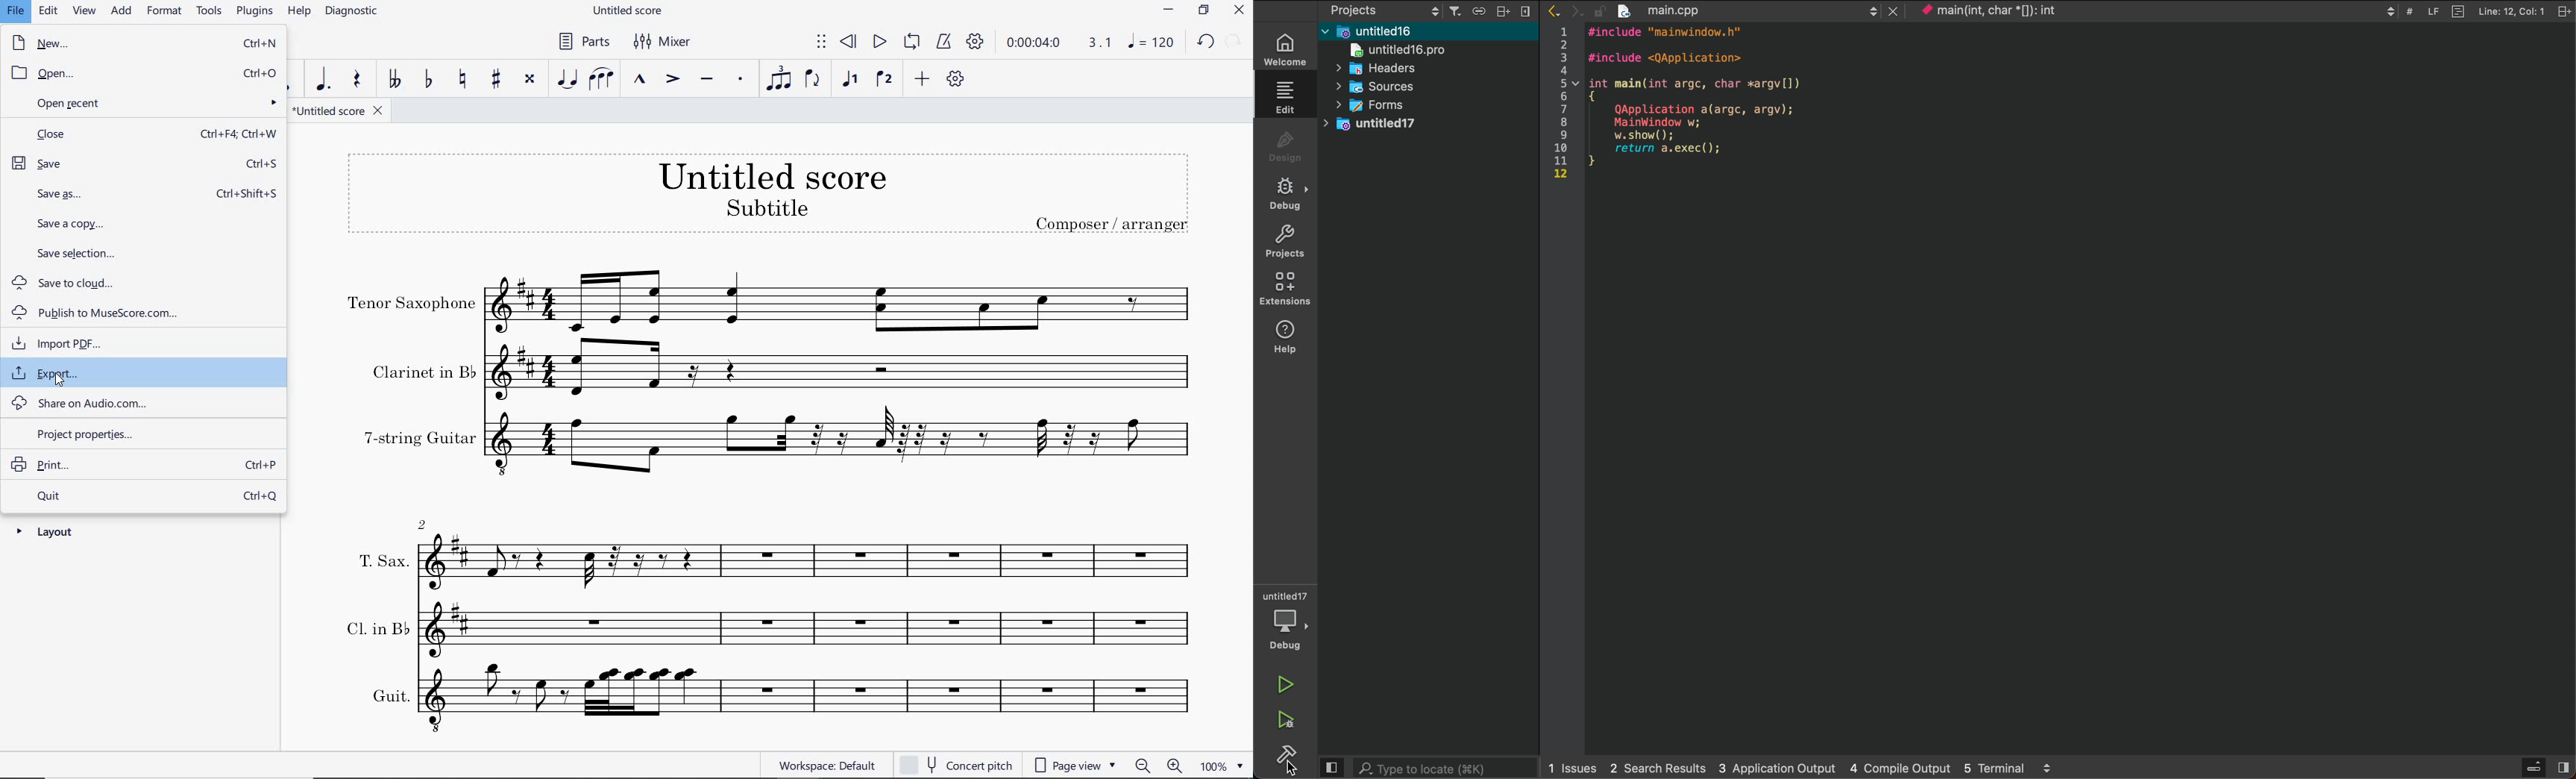  Describe the element at coordinates (958, 766) in the screenshot. I see `concert pitch` at that location.